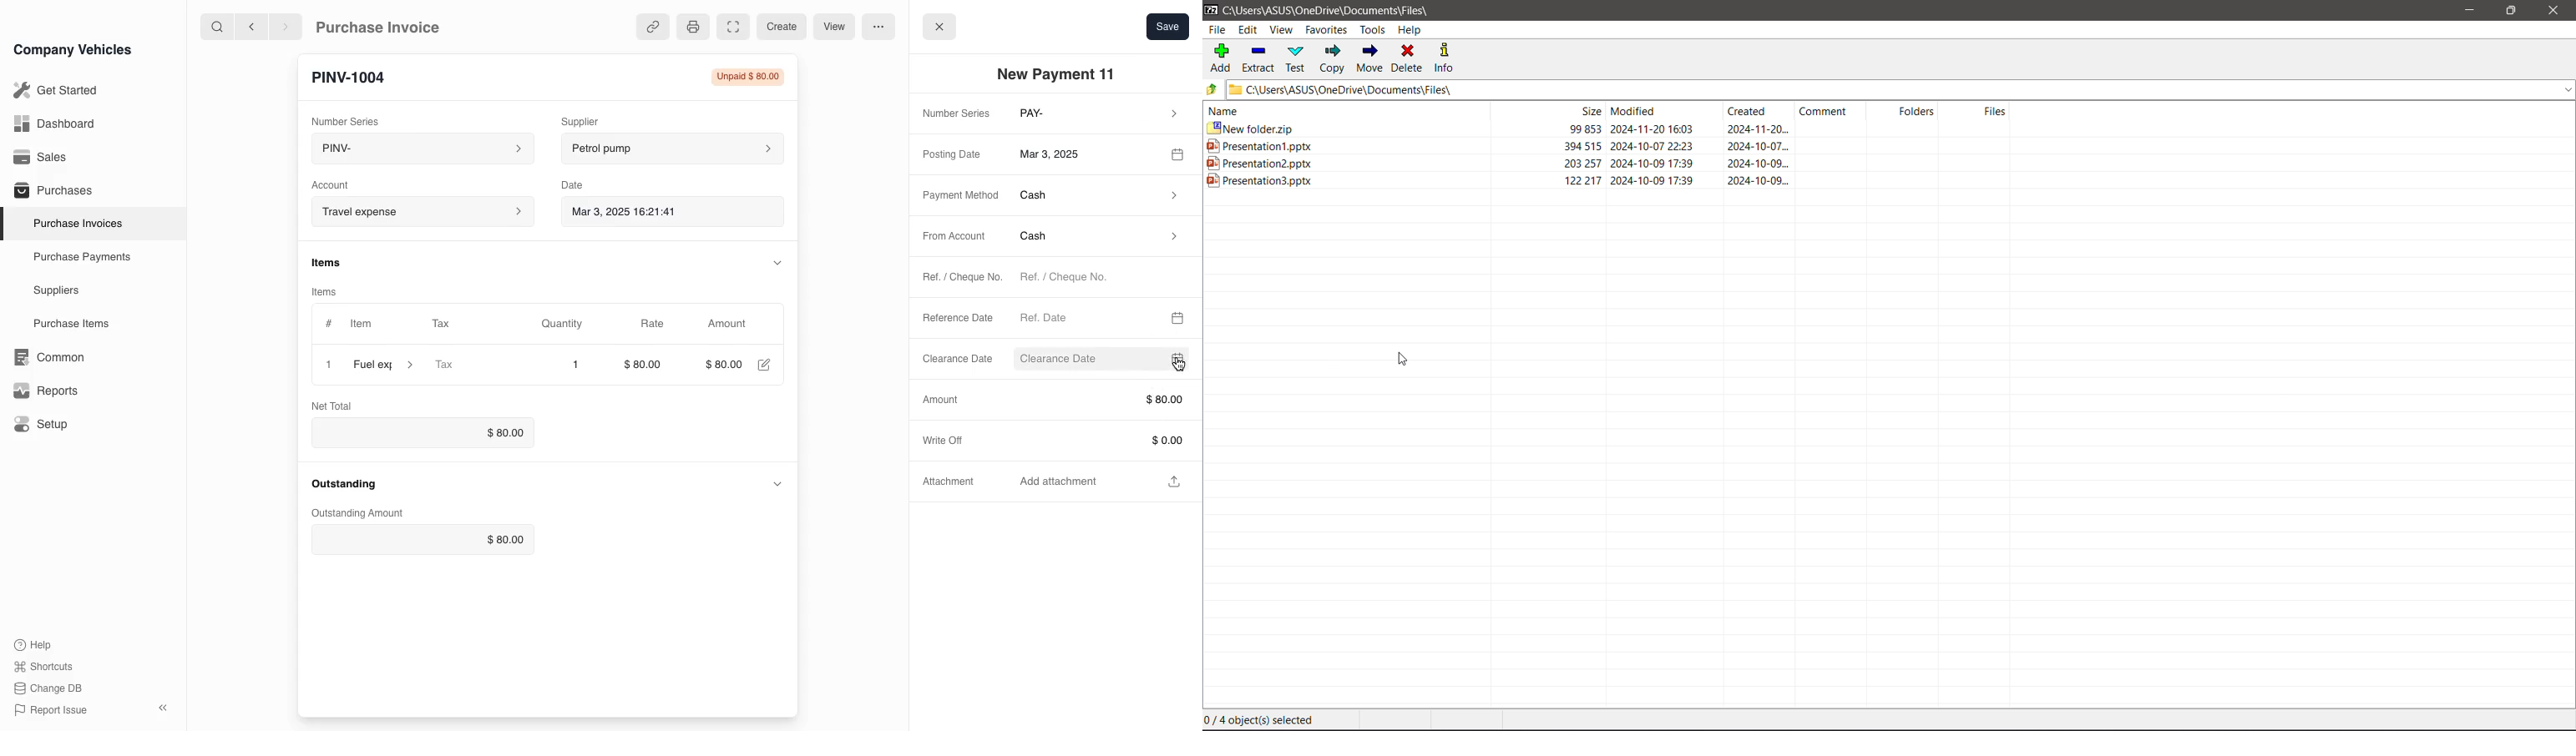  What do you see at coordinates (570, 324) in the screenshot?
I see `Quantity` at bounding box center [570, 324].